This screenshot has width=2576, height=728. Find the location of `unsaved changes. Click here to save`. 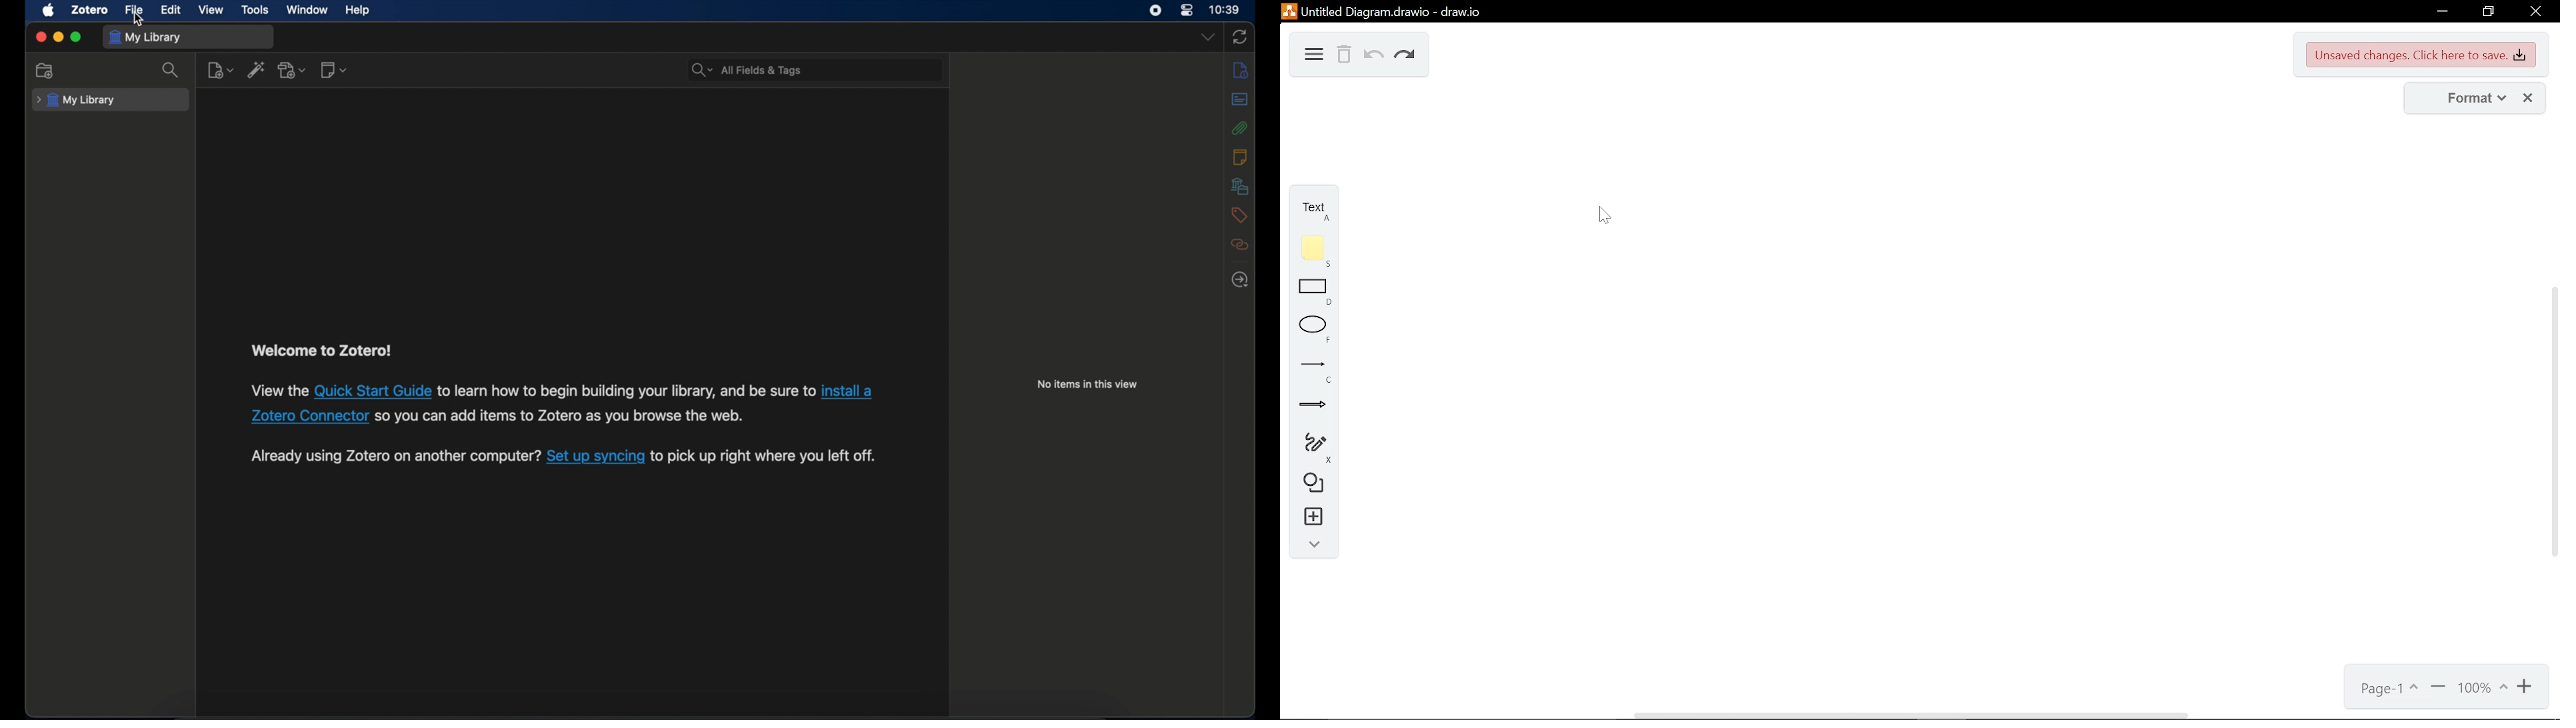

unsaved changes. Click here to save is located at coordinates (2422, 55).